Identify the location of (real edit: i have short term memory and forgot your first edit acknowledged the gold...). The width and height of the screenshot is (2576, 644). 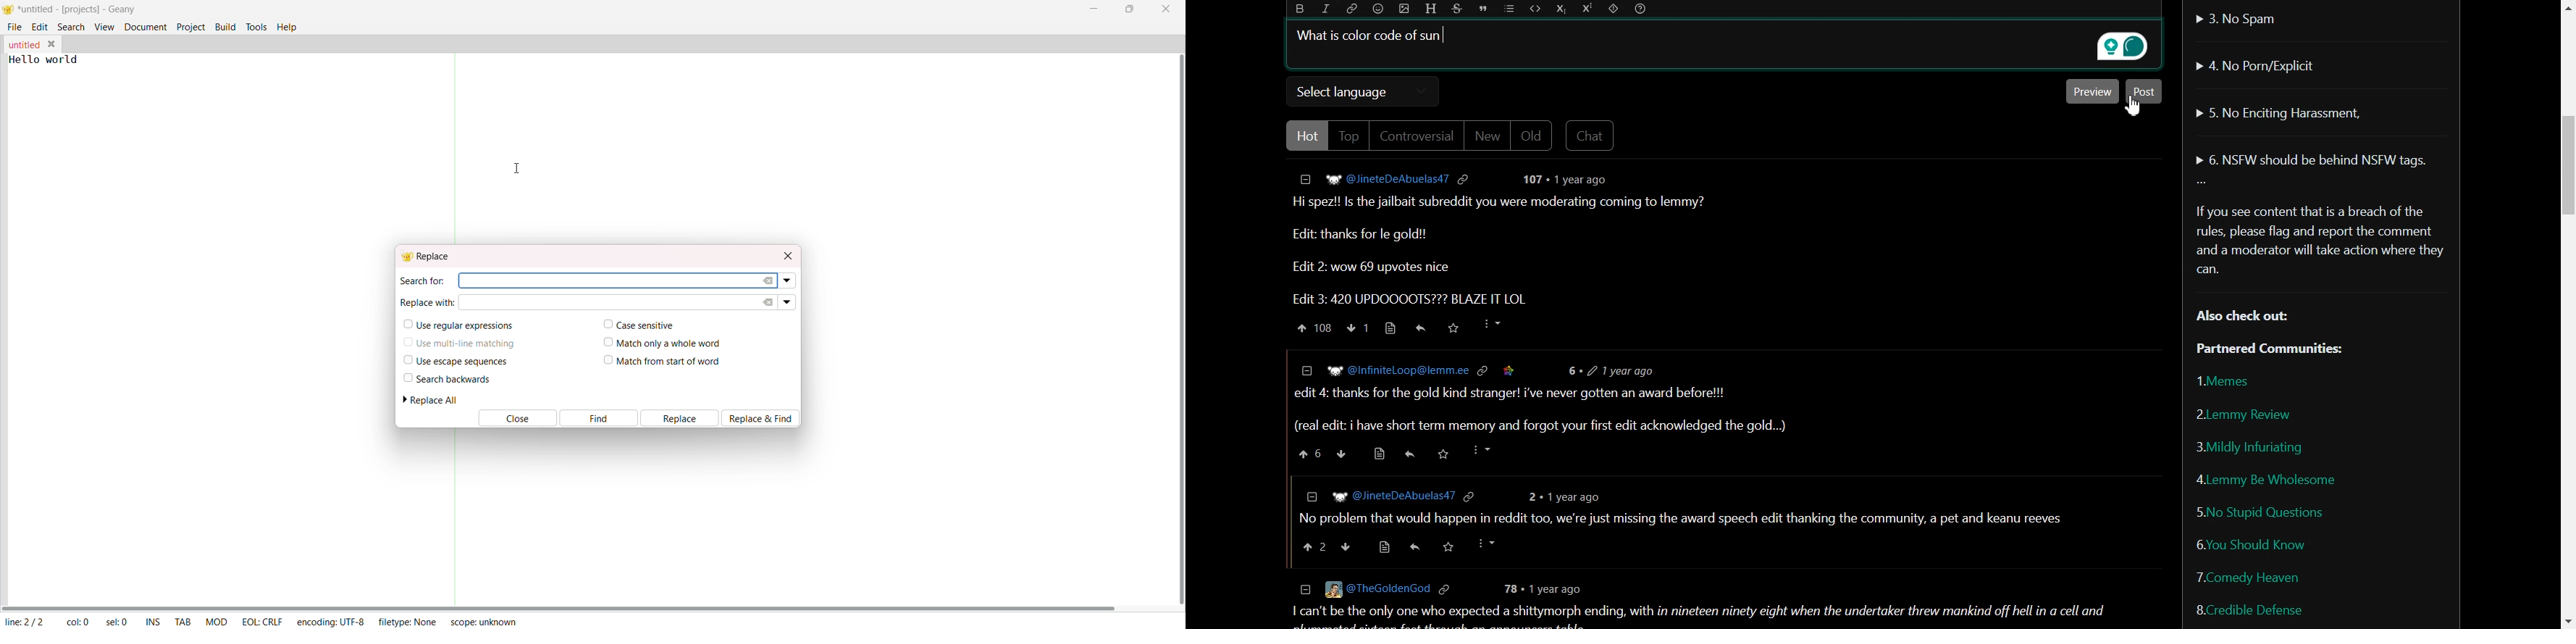
(1543, 427).